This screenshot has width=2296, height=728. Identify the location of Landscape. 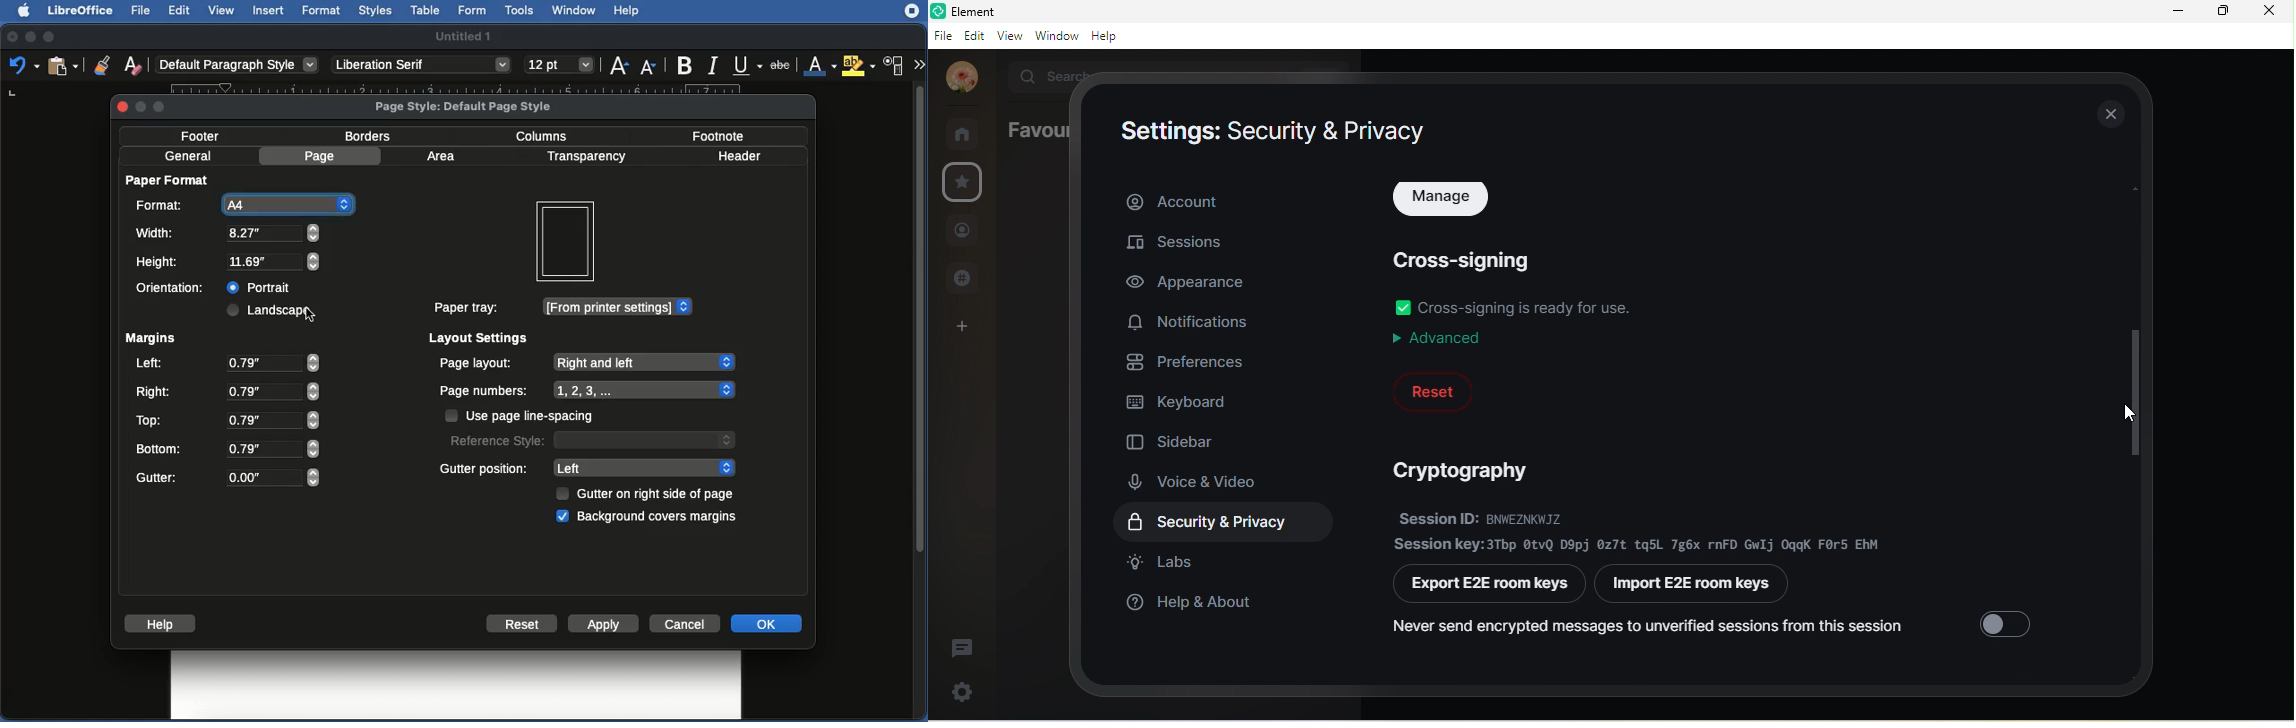
(271, 312).